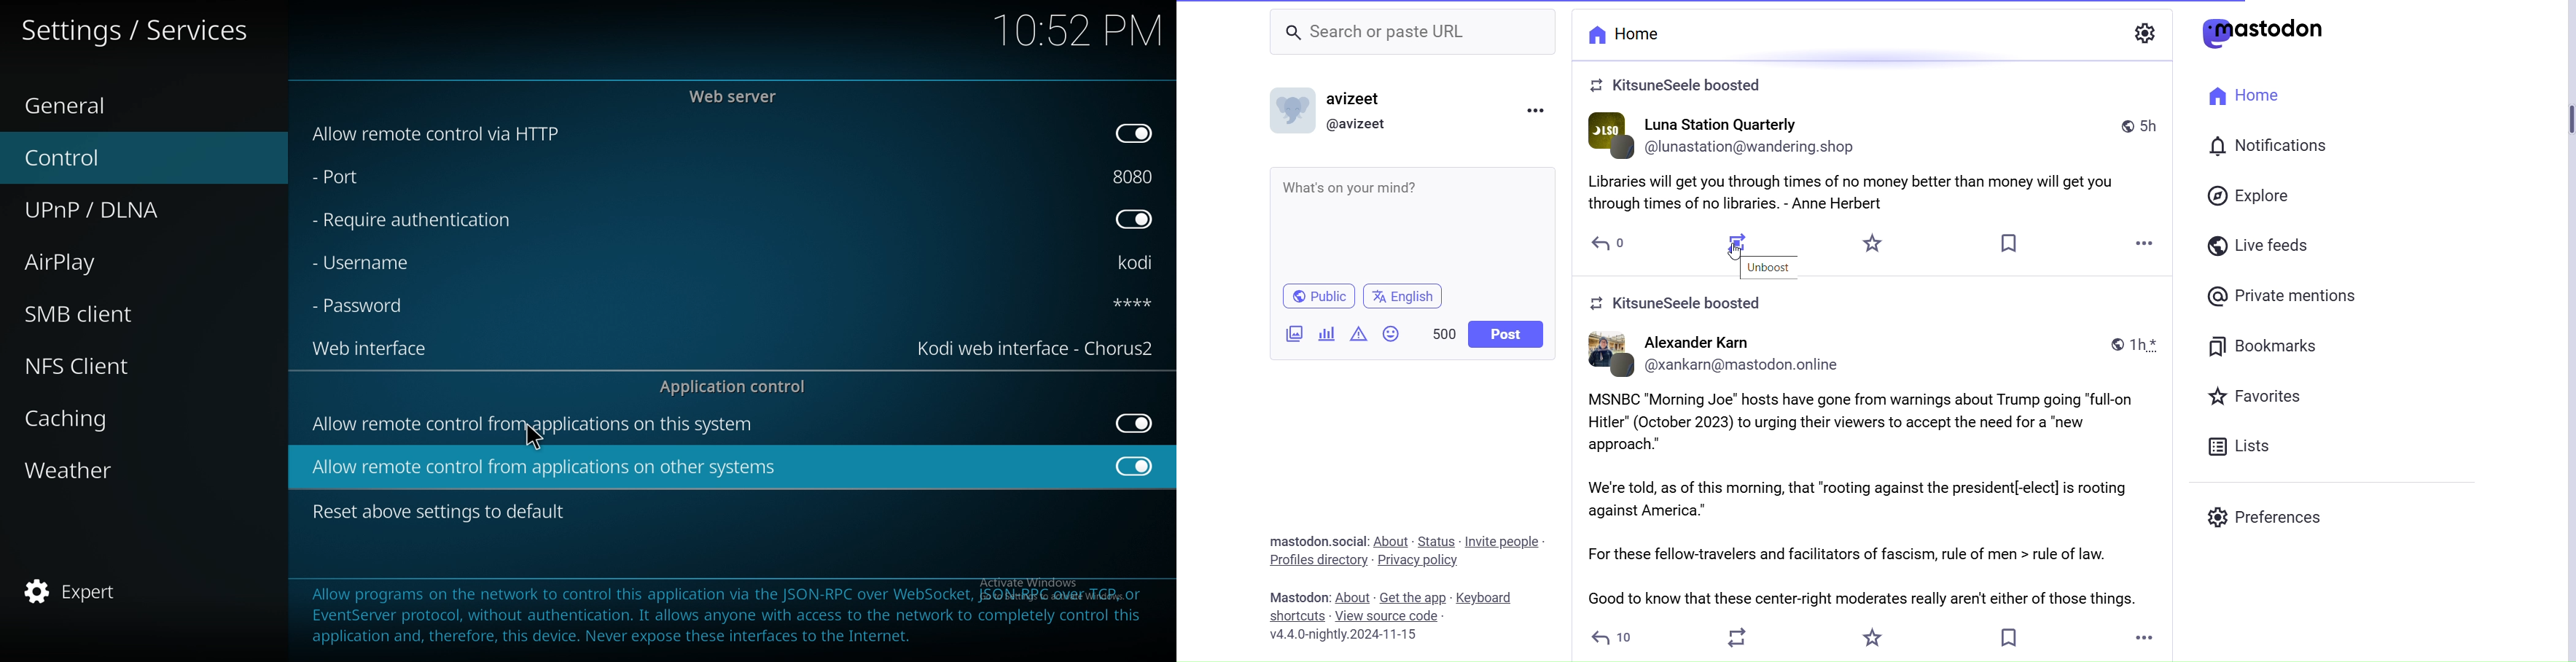 This screenshot has height=672, width=2576. I want to click on Post, so click(1878, 470).